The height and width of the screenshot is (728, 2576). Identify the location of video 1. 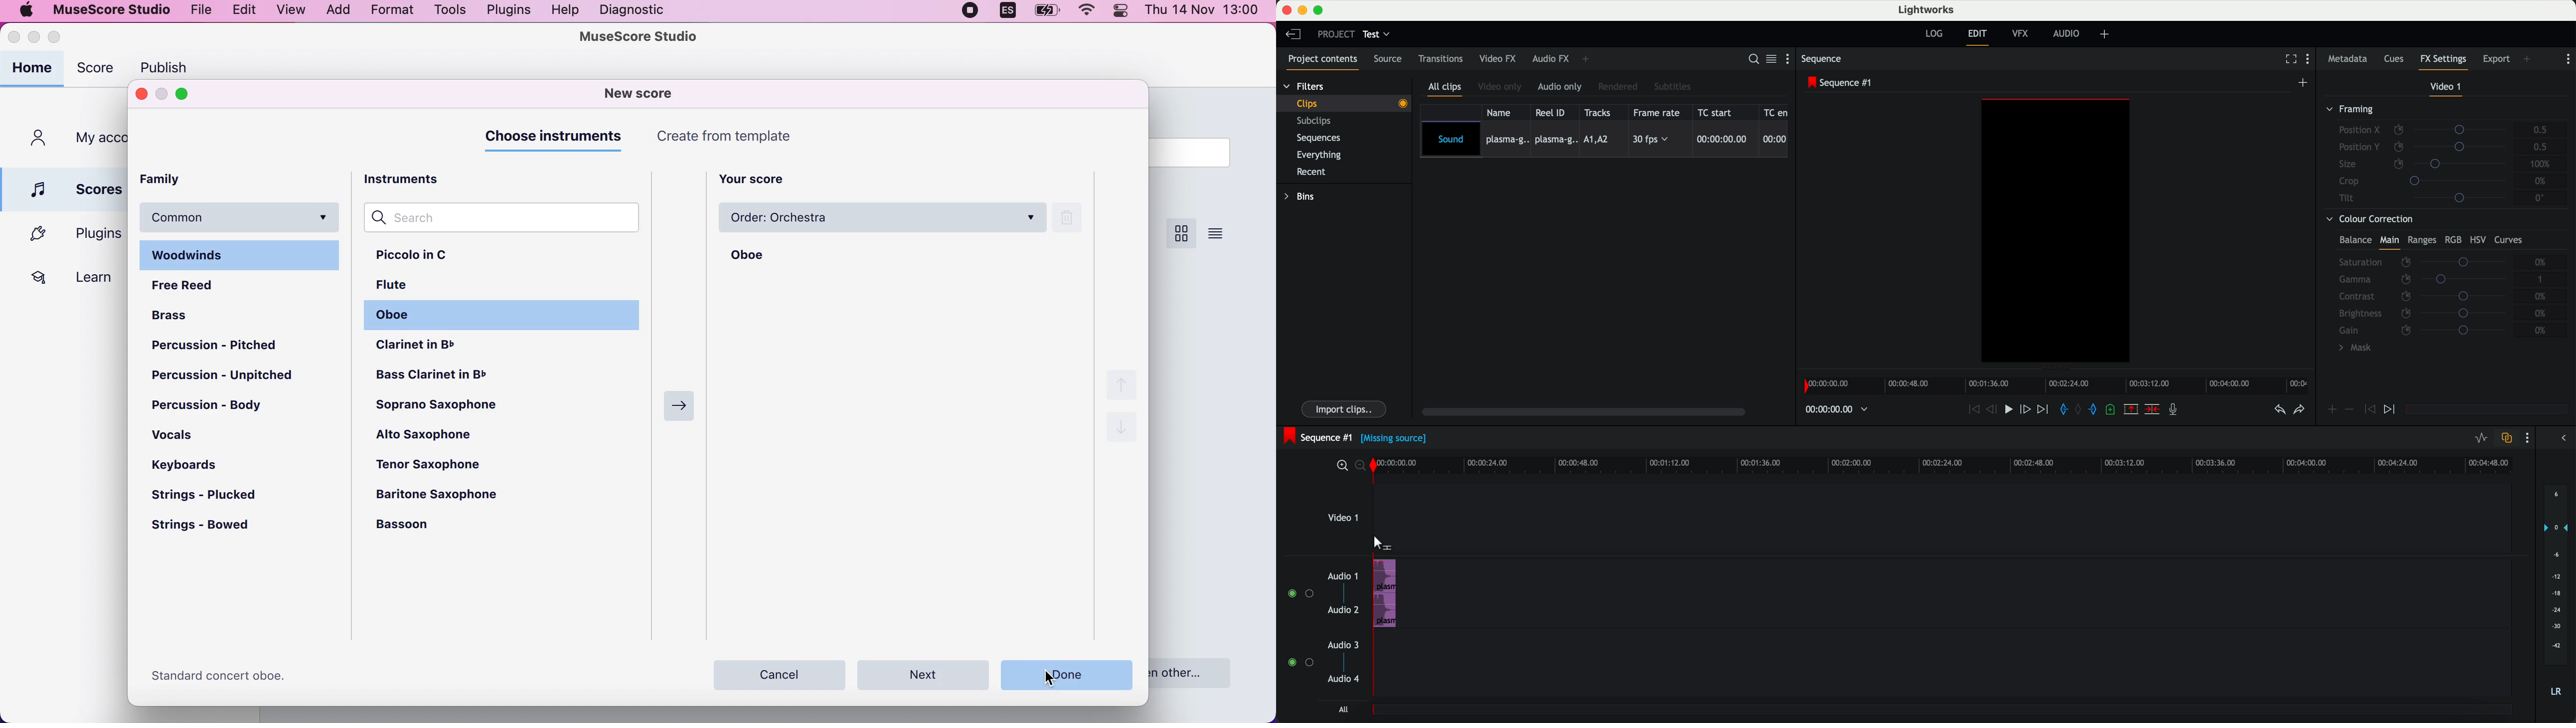
(1343, 521).